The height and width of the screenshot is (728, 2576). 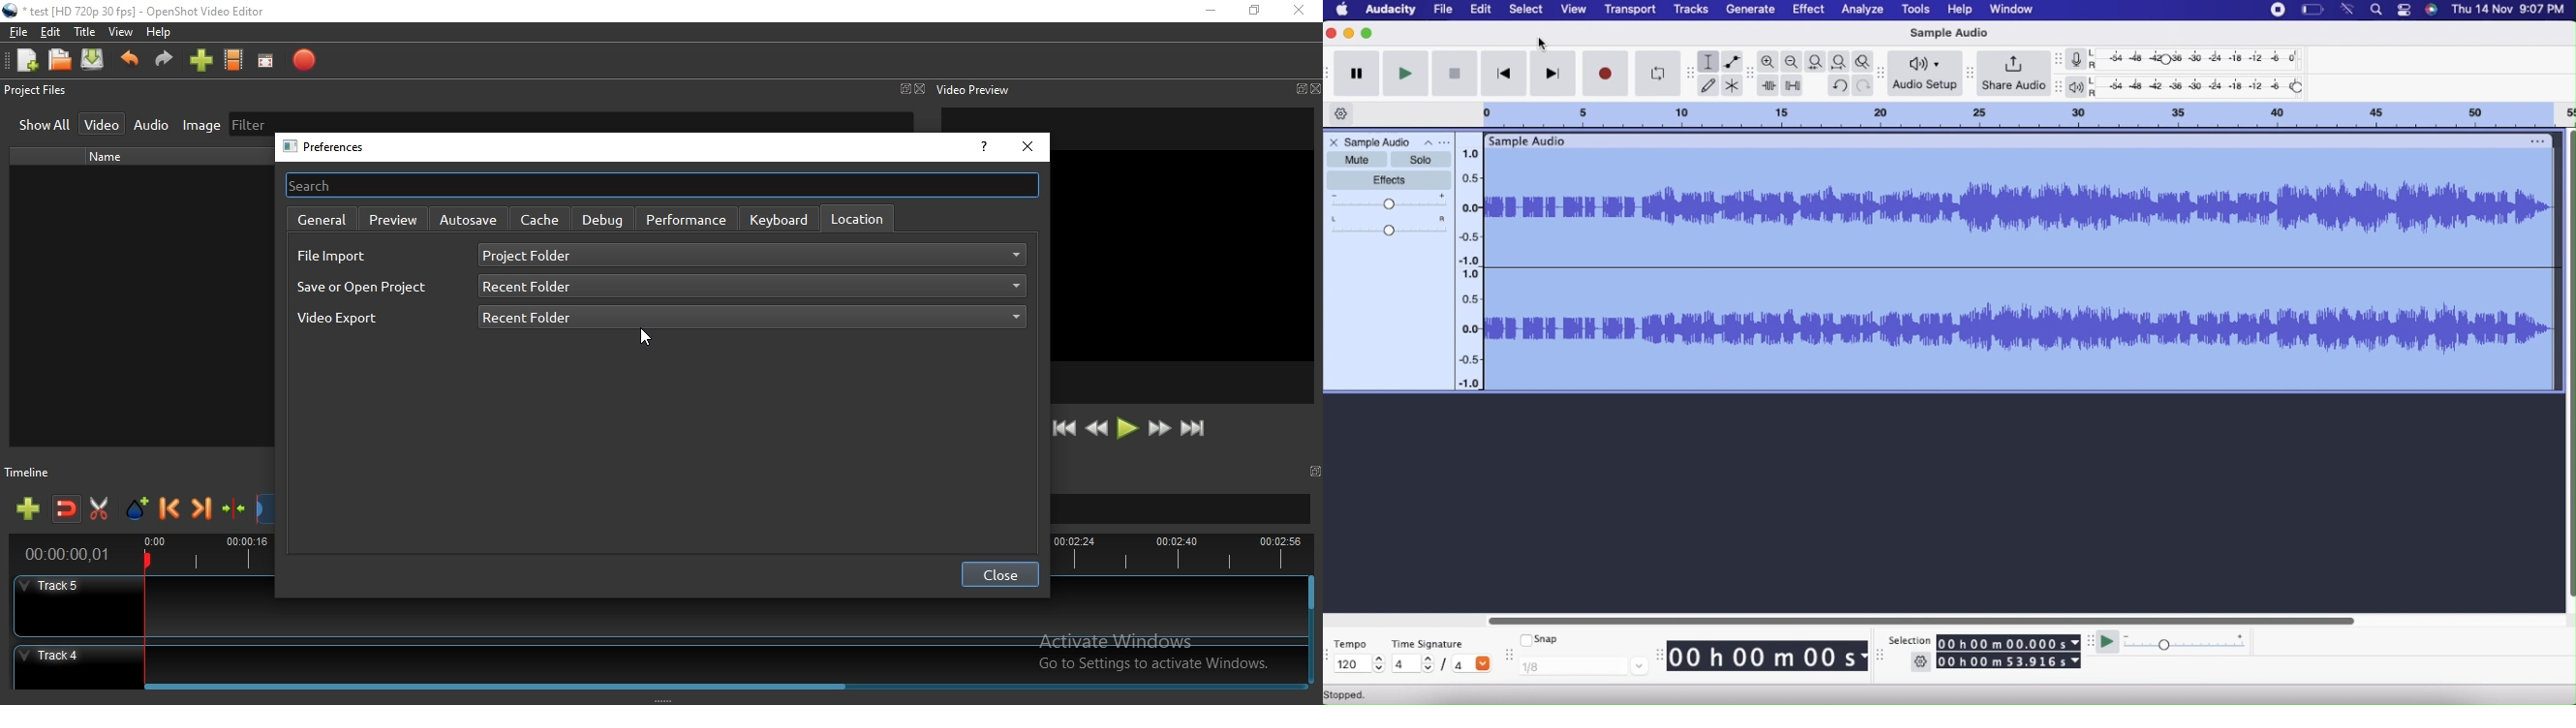 What do you see at coordinates (724, 684) in the screenshot?
I see `Horizontal Scroll bar` at bounding box center [724, 684].